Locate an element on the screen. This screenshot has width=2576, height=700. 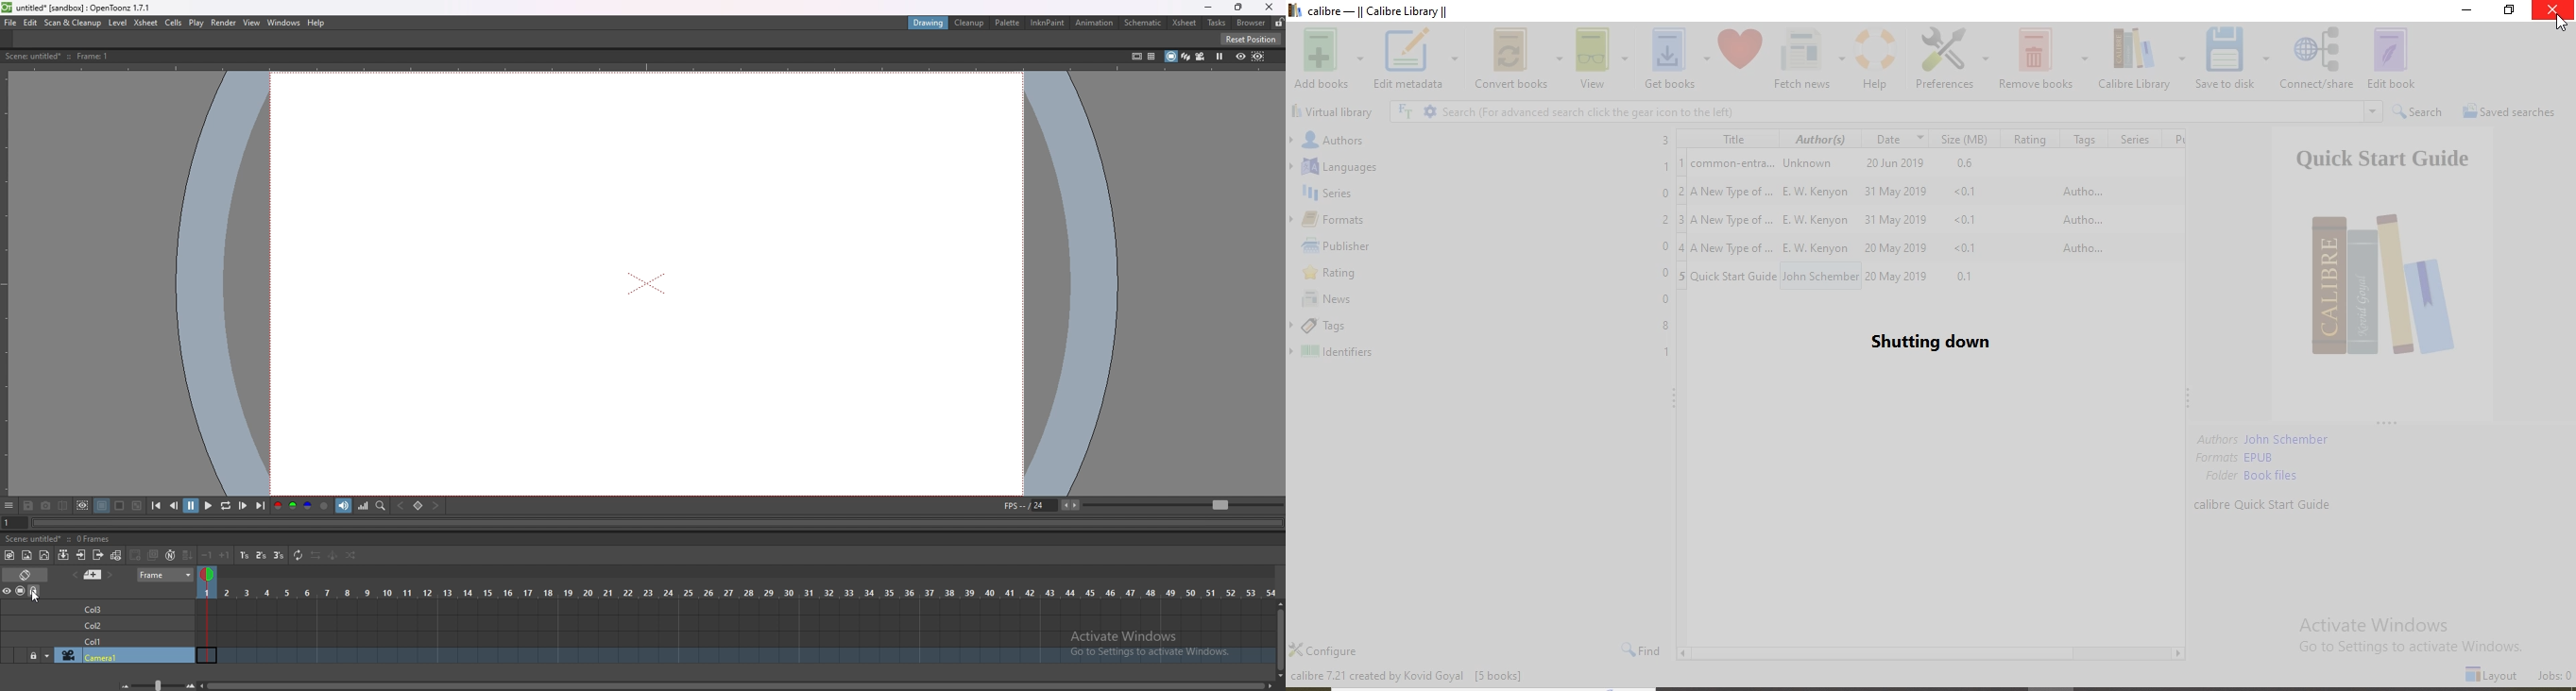
Formats EPUB is located at coordinates (2237, 457).